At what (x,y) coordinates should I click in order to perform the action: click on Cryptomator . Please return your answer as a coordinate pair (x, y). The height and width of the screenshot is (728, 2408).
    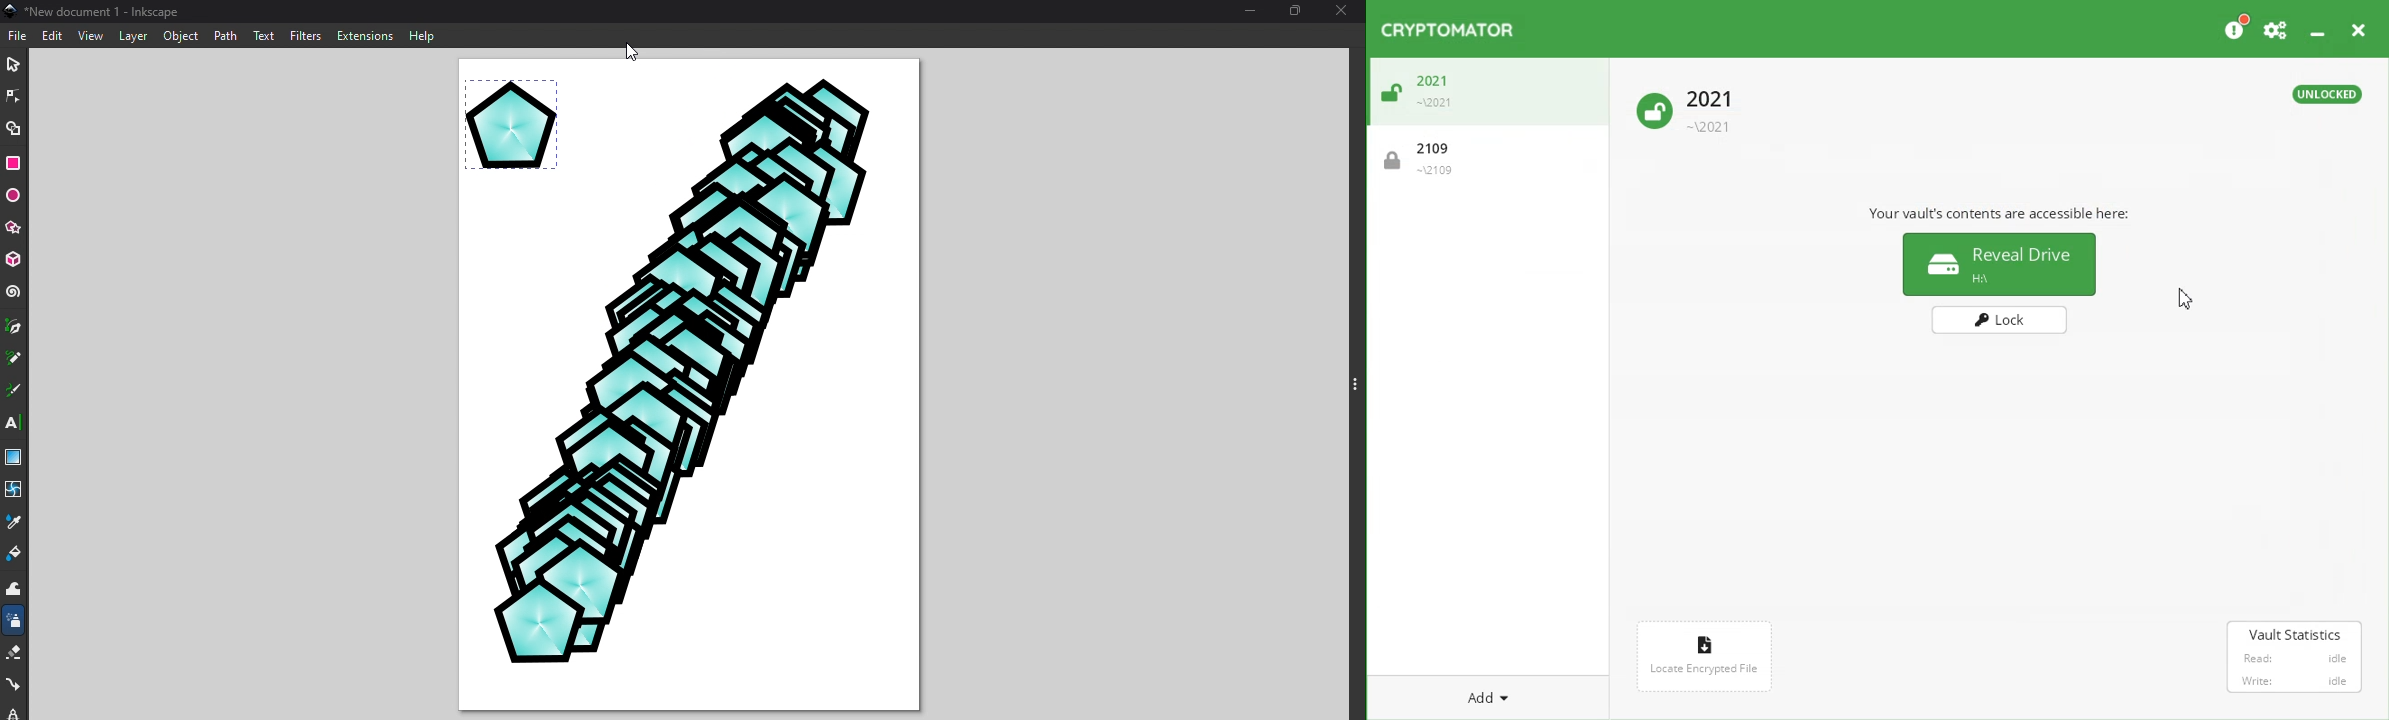
    Looking at the image, I should click on (1451, 31).